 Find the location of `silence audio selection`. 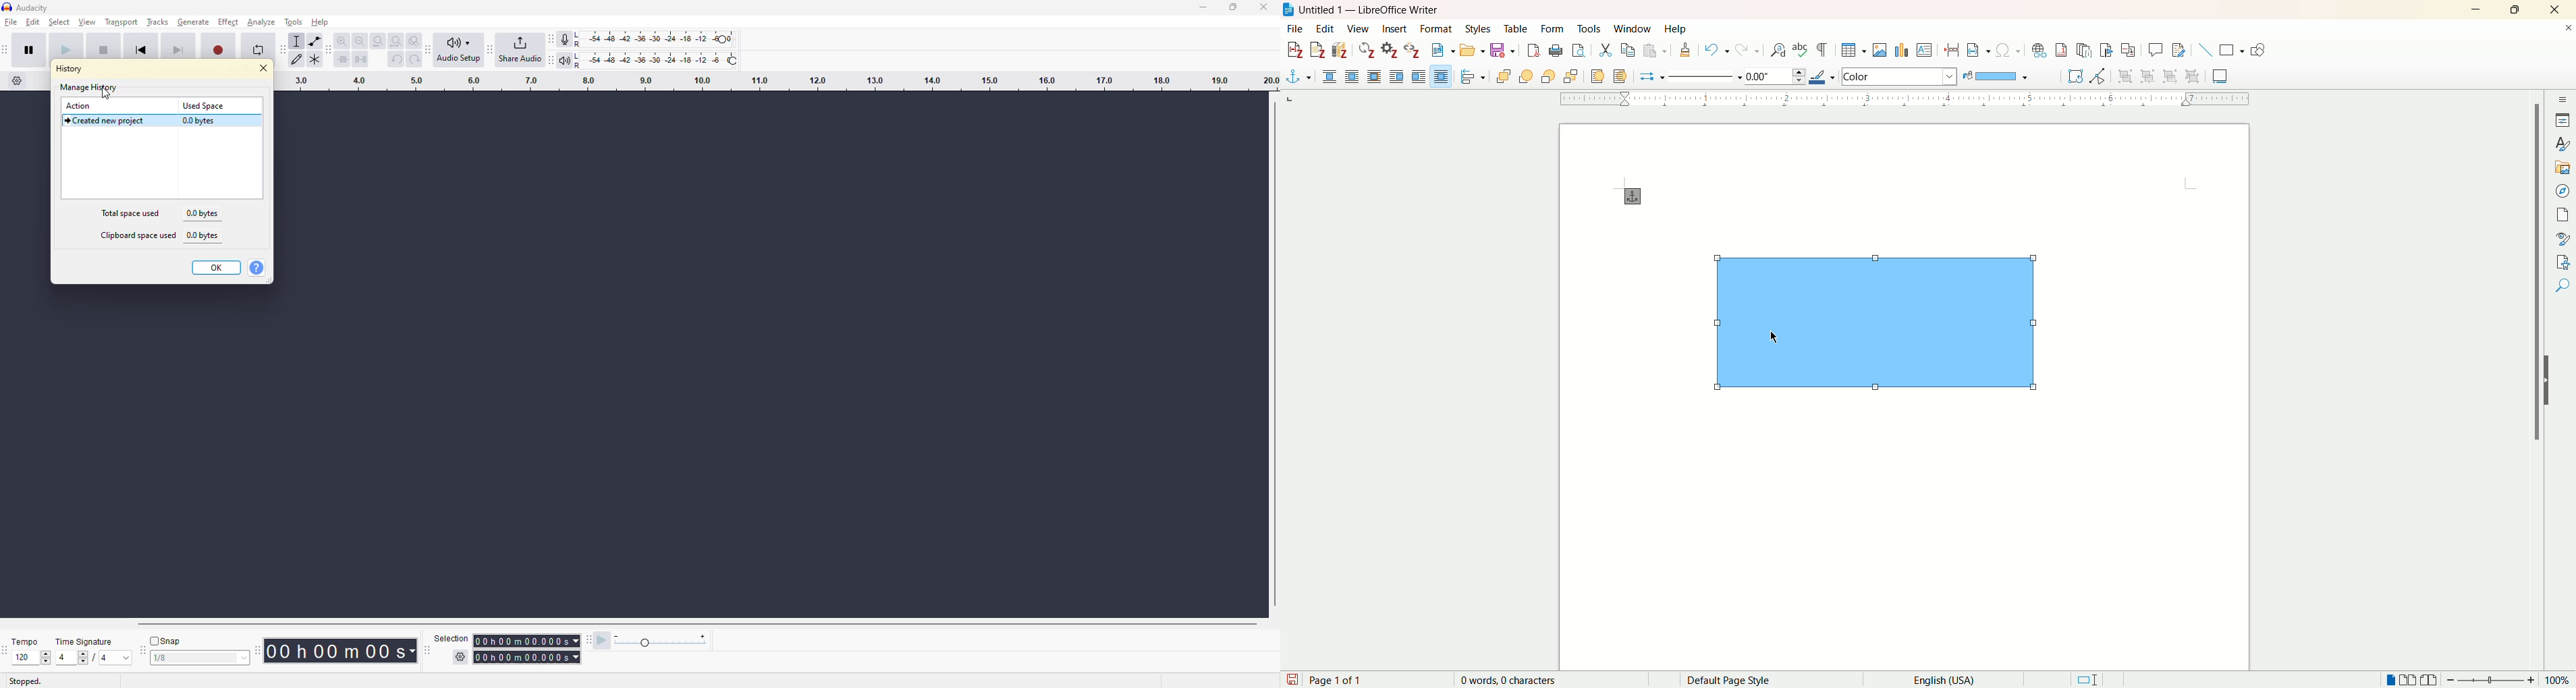

silence audio selection is located at coordinates (362, 59).